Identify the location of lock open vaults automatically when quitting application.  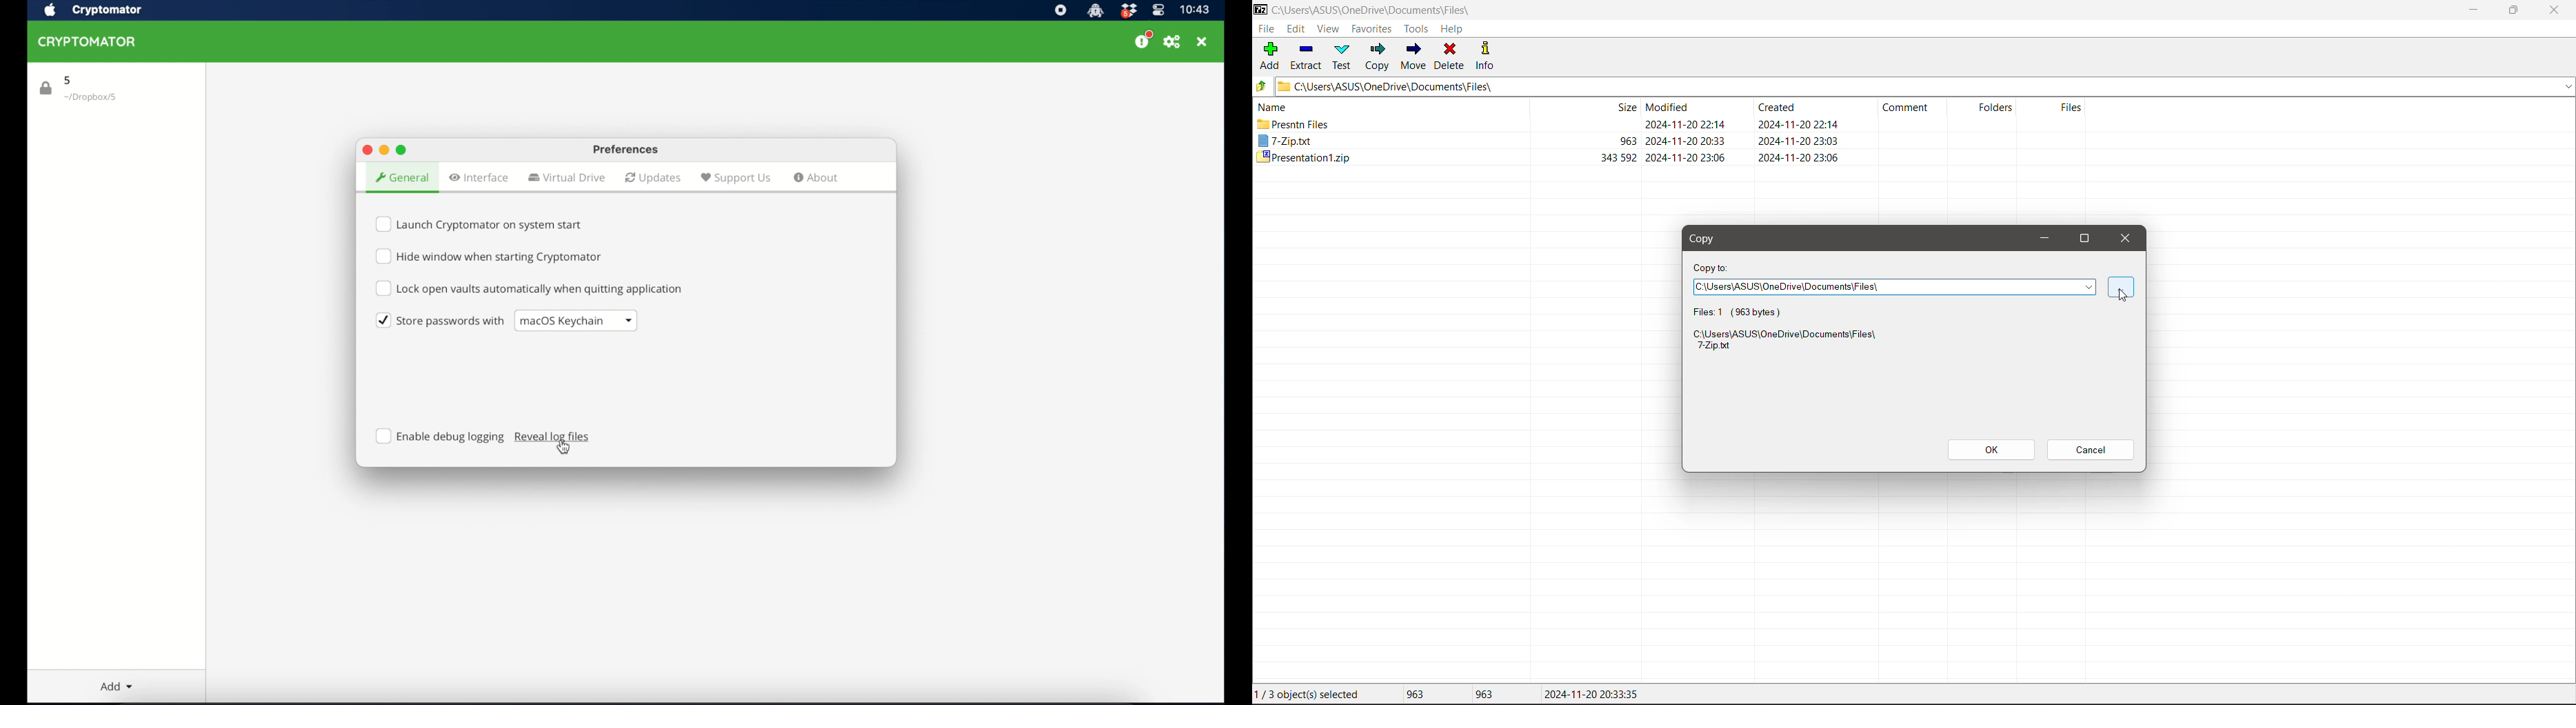
(529, 288).